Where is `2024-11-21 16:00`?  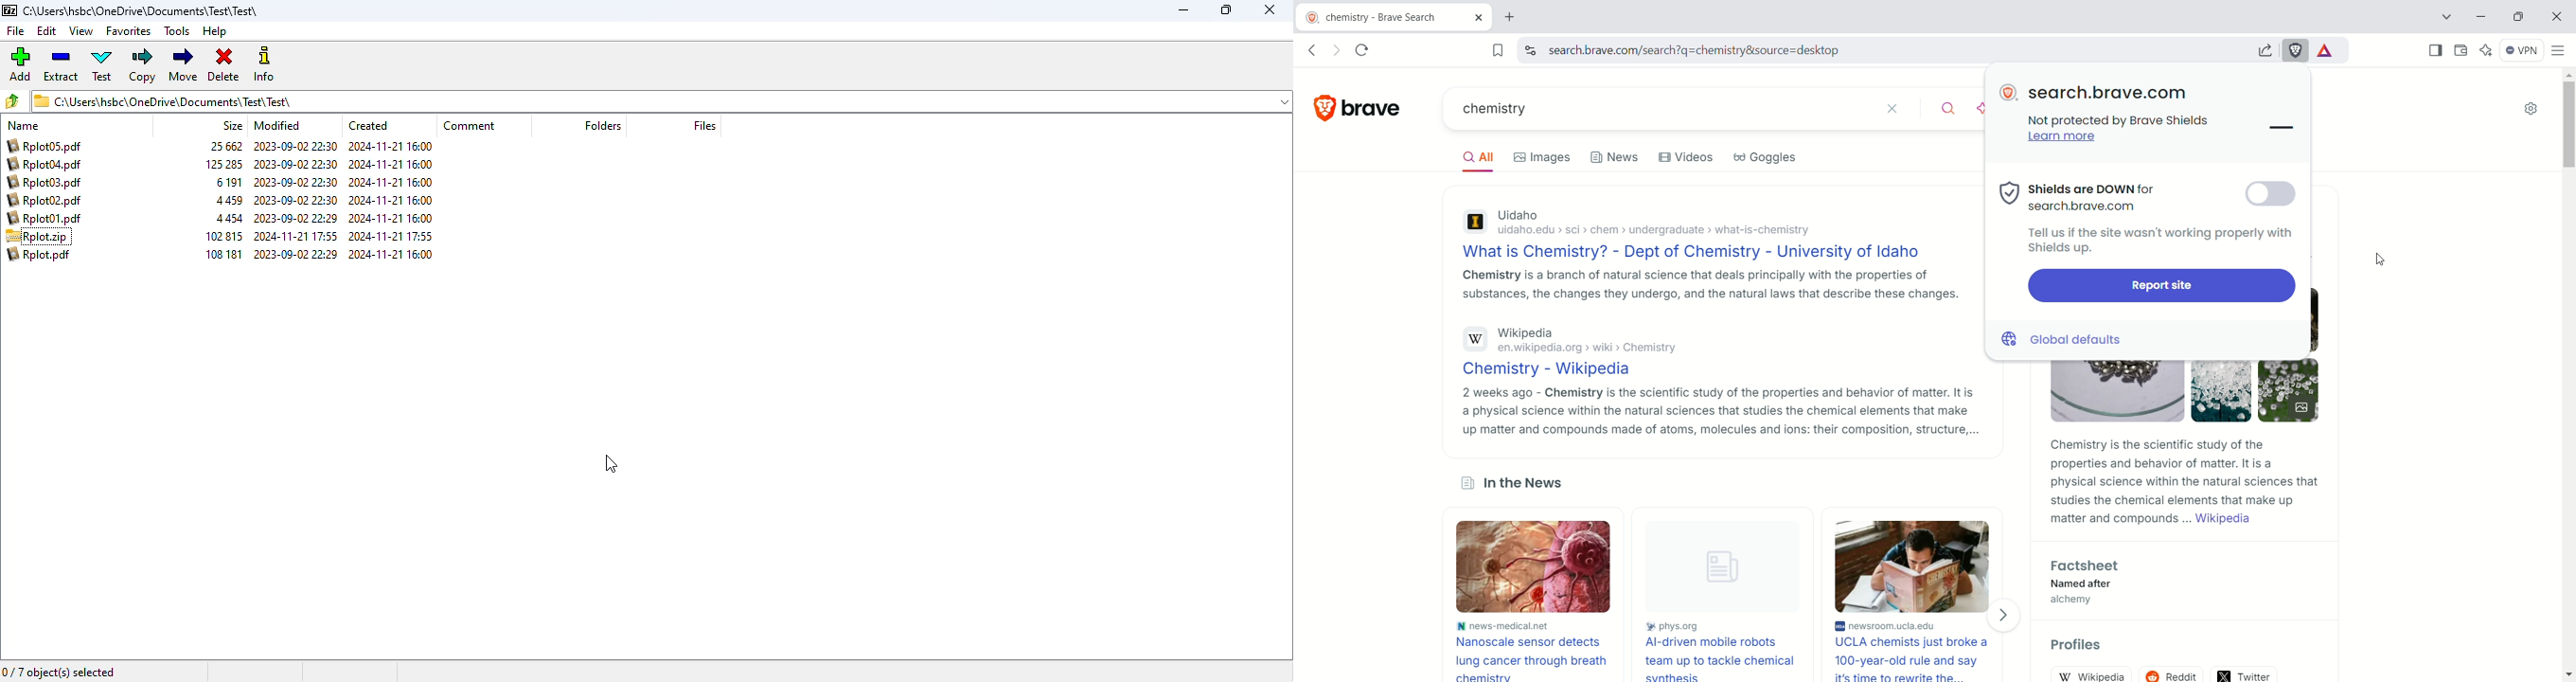 2024-11-21 16:00 is located at coordinates (391, 182).